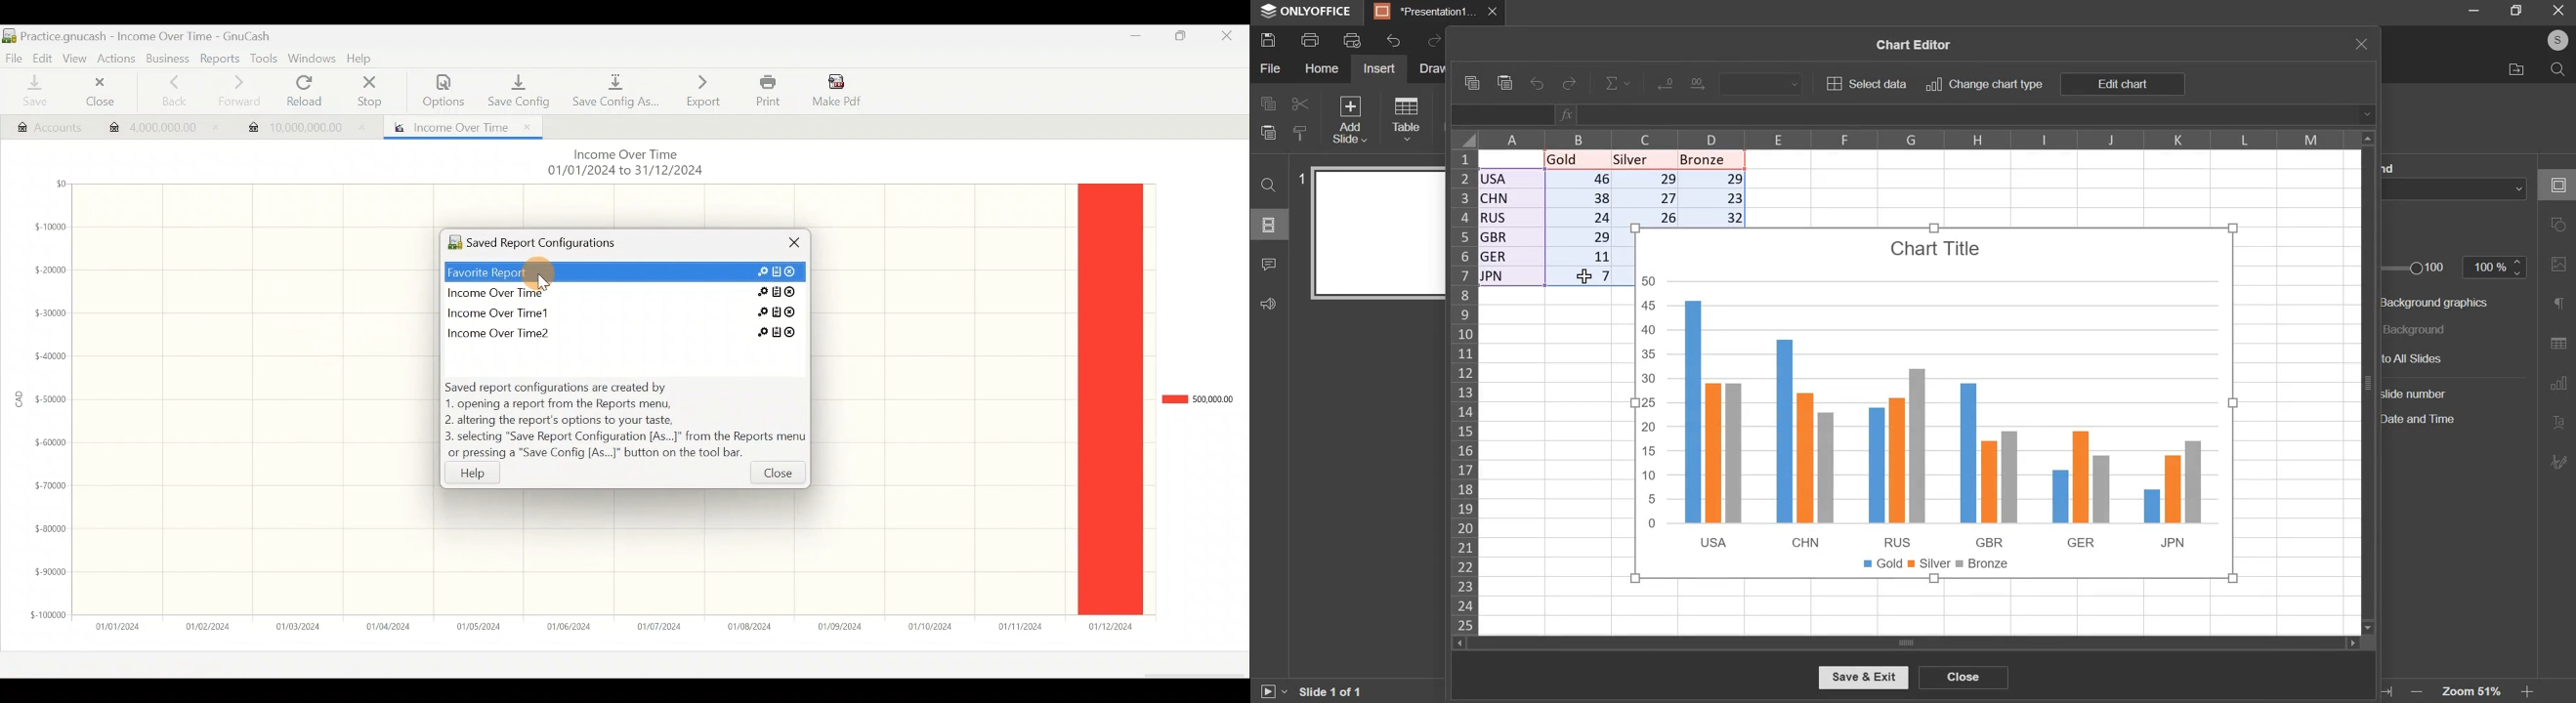 The height and width of the screenshot is (728, 2576). Describe the element at coordinates (2414, 690) in the screenshot. I see `zoom out` at that location.